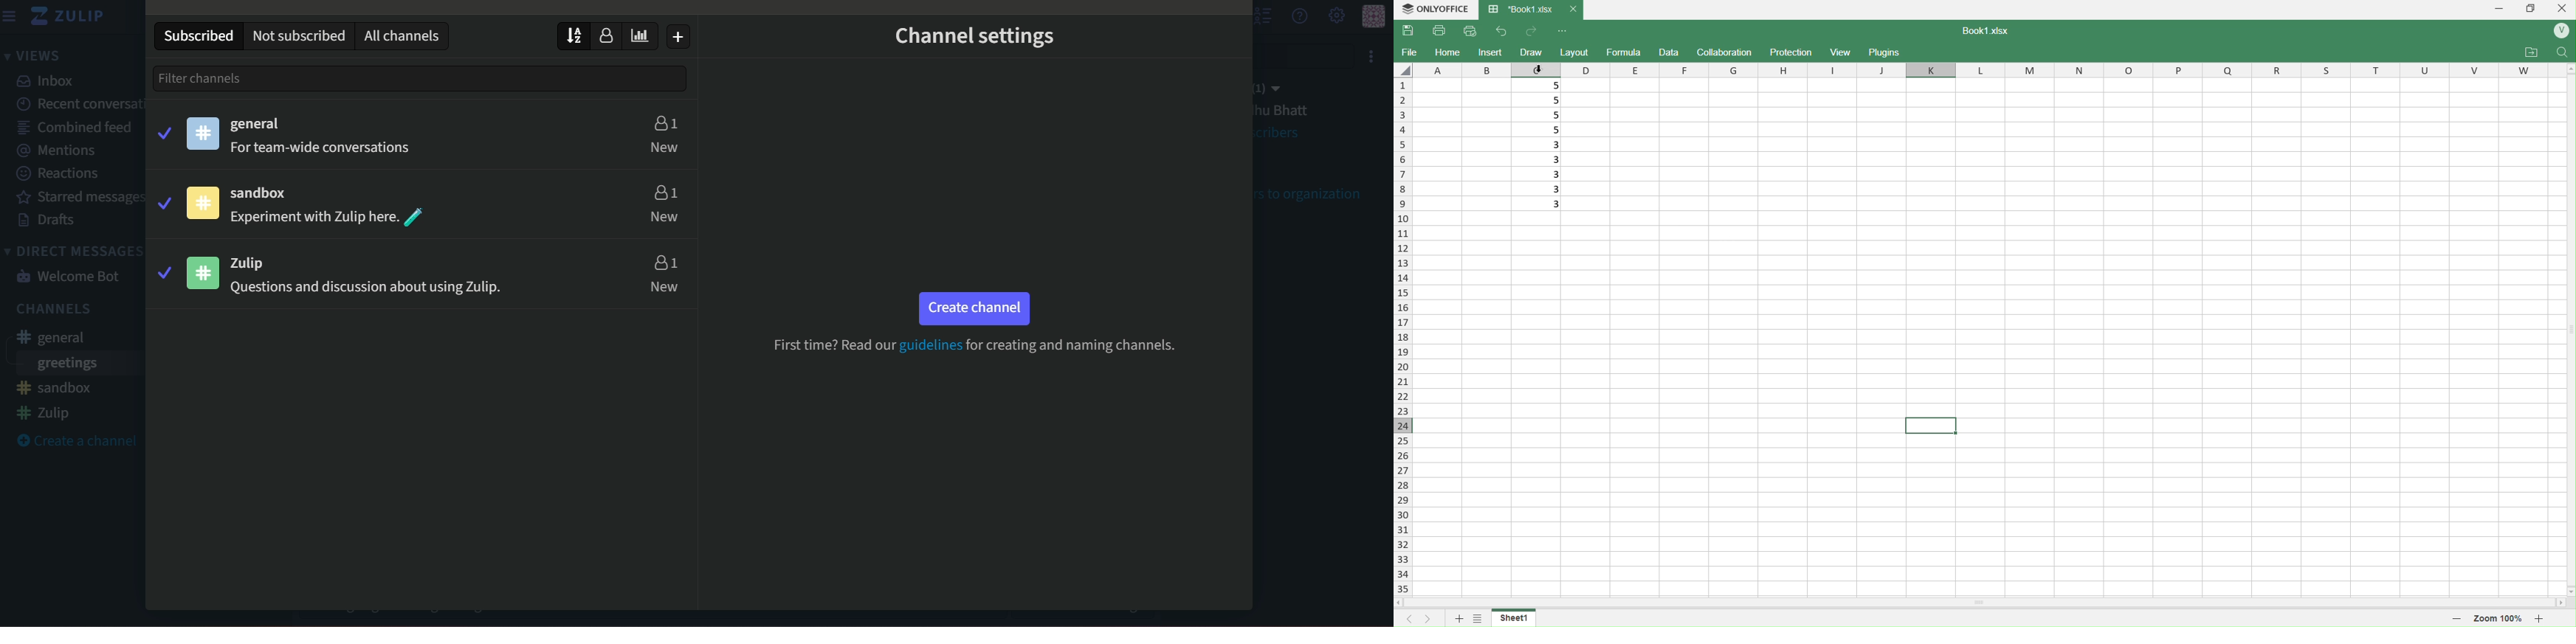 This screenshot has height=644, width=2576. What do you see at coordinates (2561, 53) in the screenshot?
I see `Find` at bounding box center [2561, 53].